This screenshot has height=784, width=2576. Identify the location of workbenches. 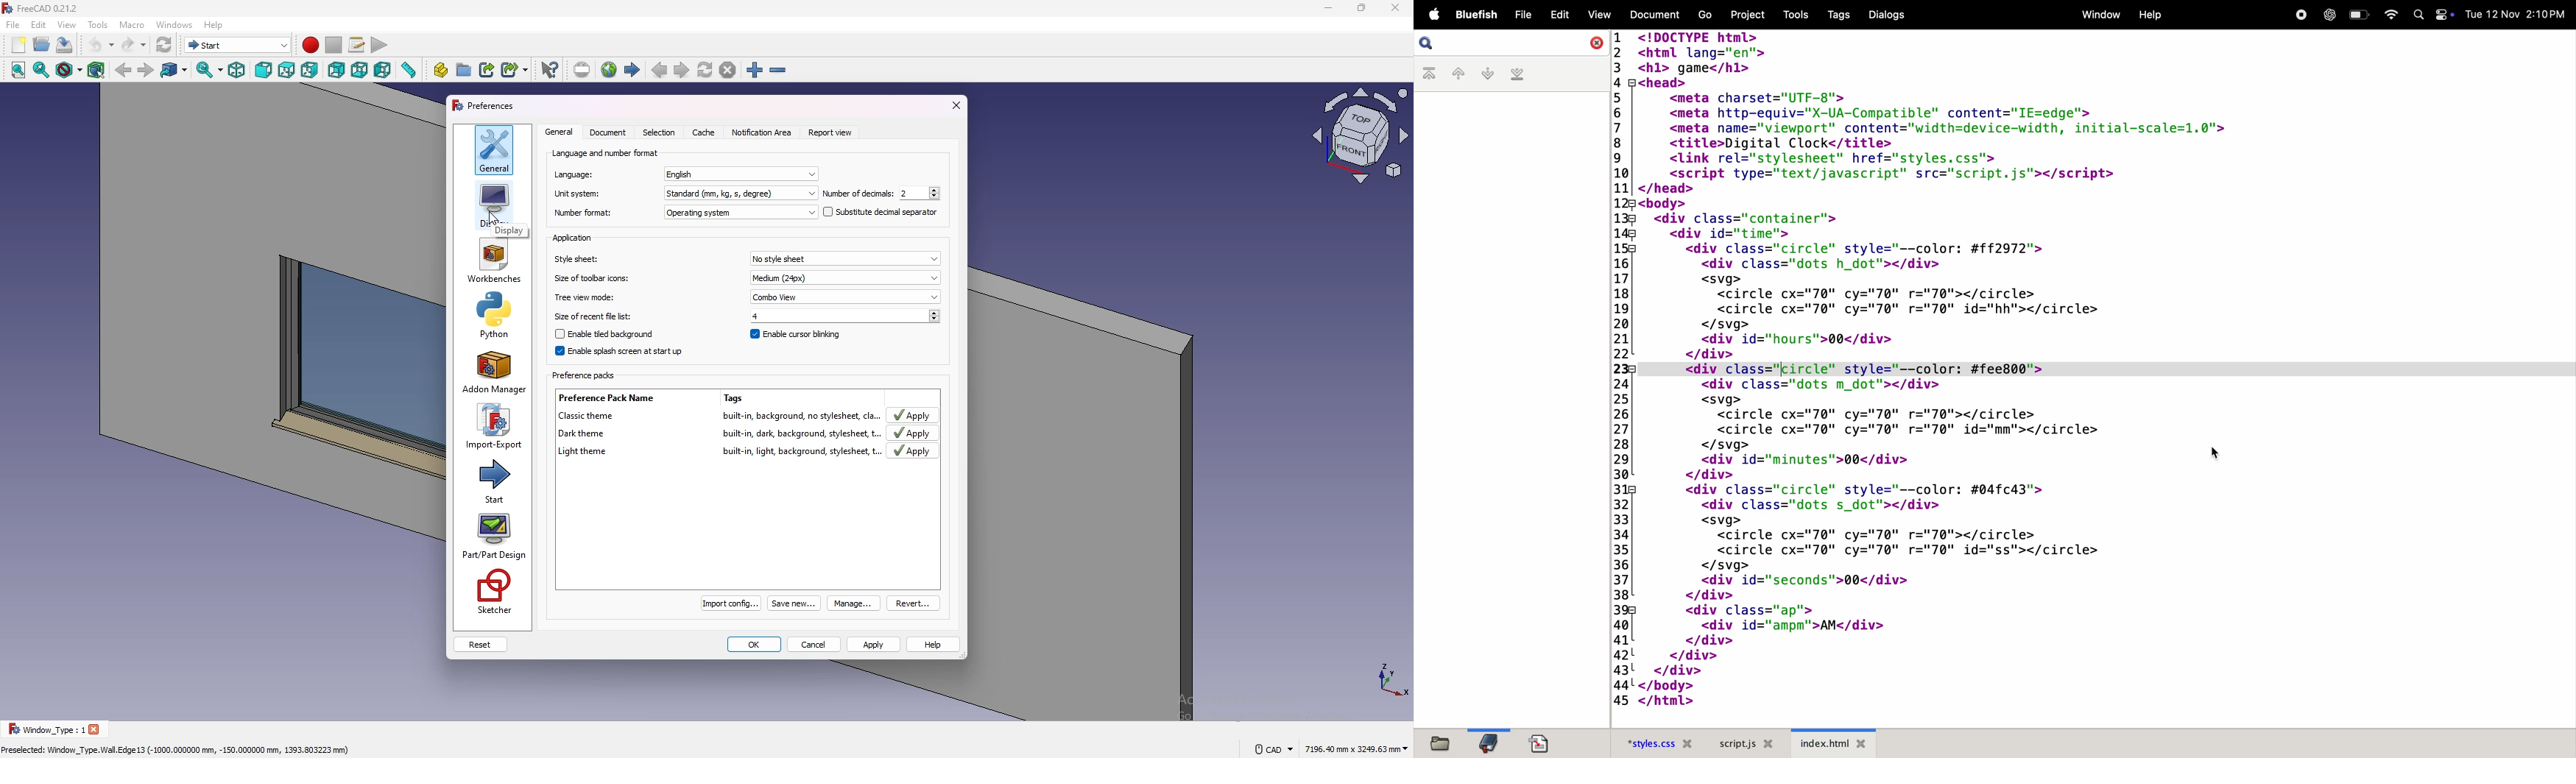
(495, 262).